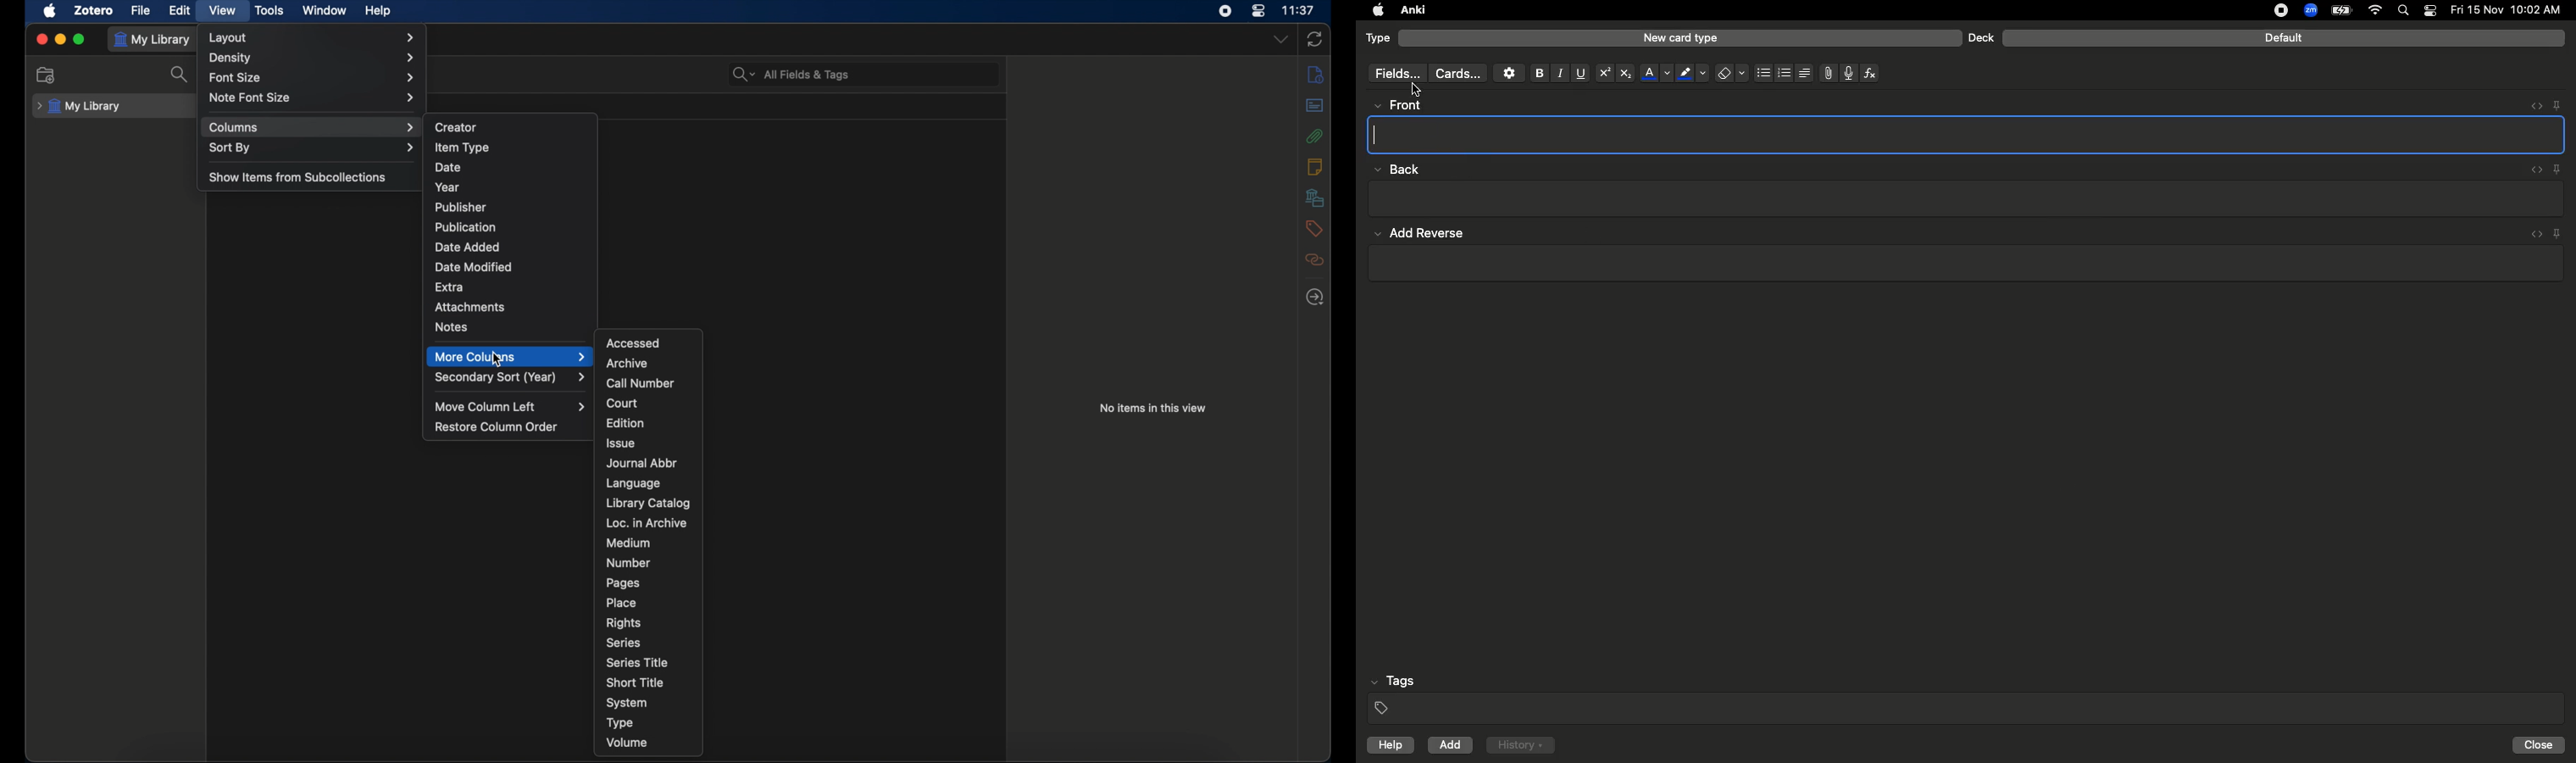  Describe the element at coordinates (1520, 745) in the screenshot. I see `History` at that location.